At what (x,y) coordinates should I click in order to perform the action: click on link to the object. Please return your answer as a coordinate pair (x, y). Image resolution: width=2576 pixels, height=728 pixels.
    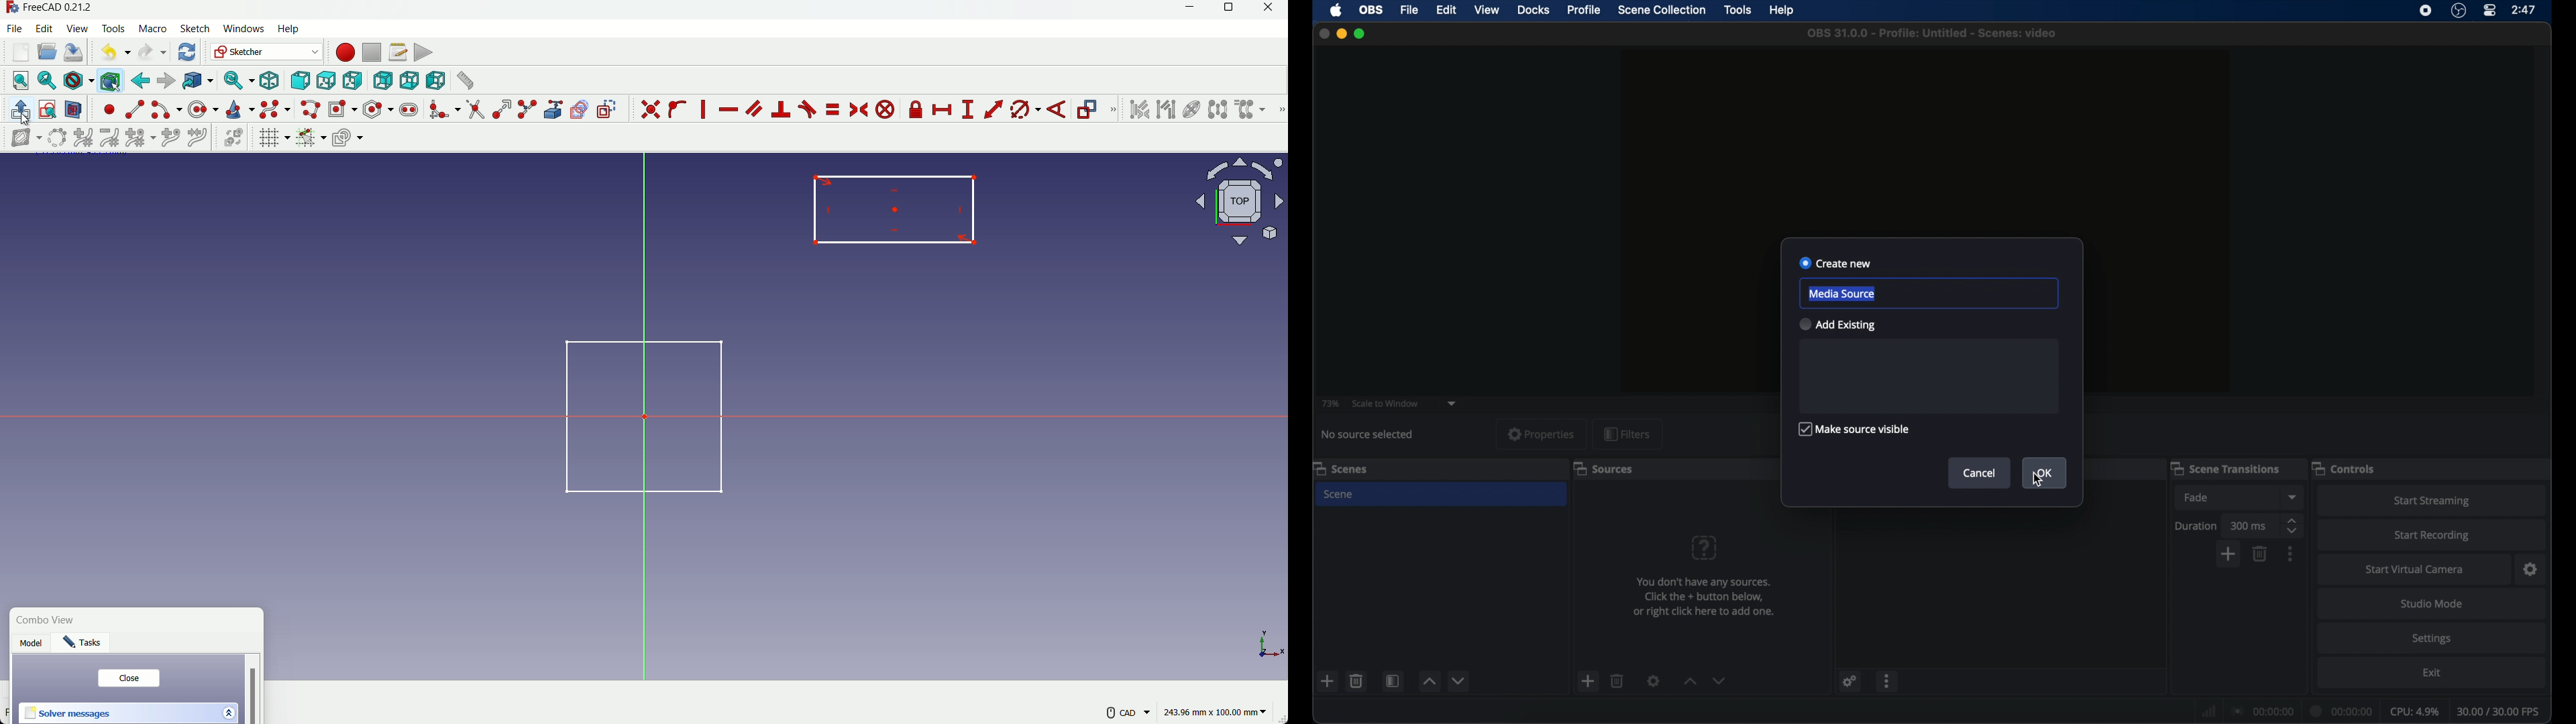
    Looking at the image, I should click on (196, 82).